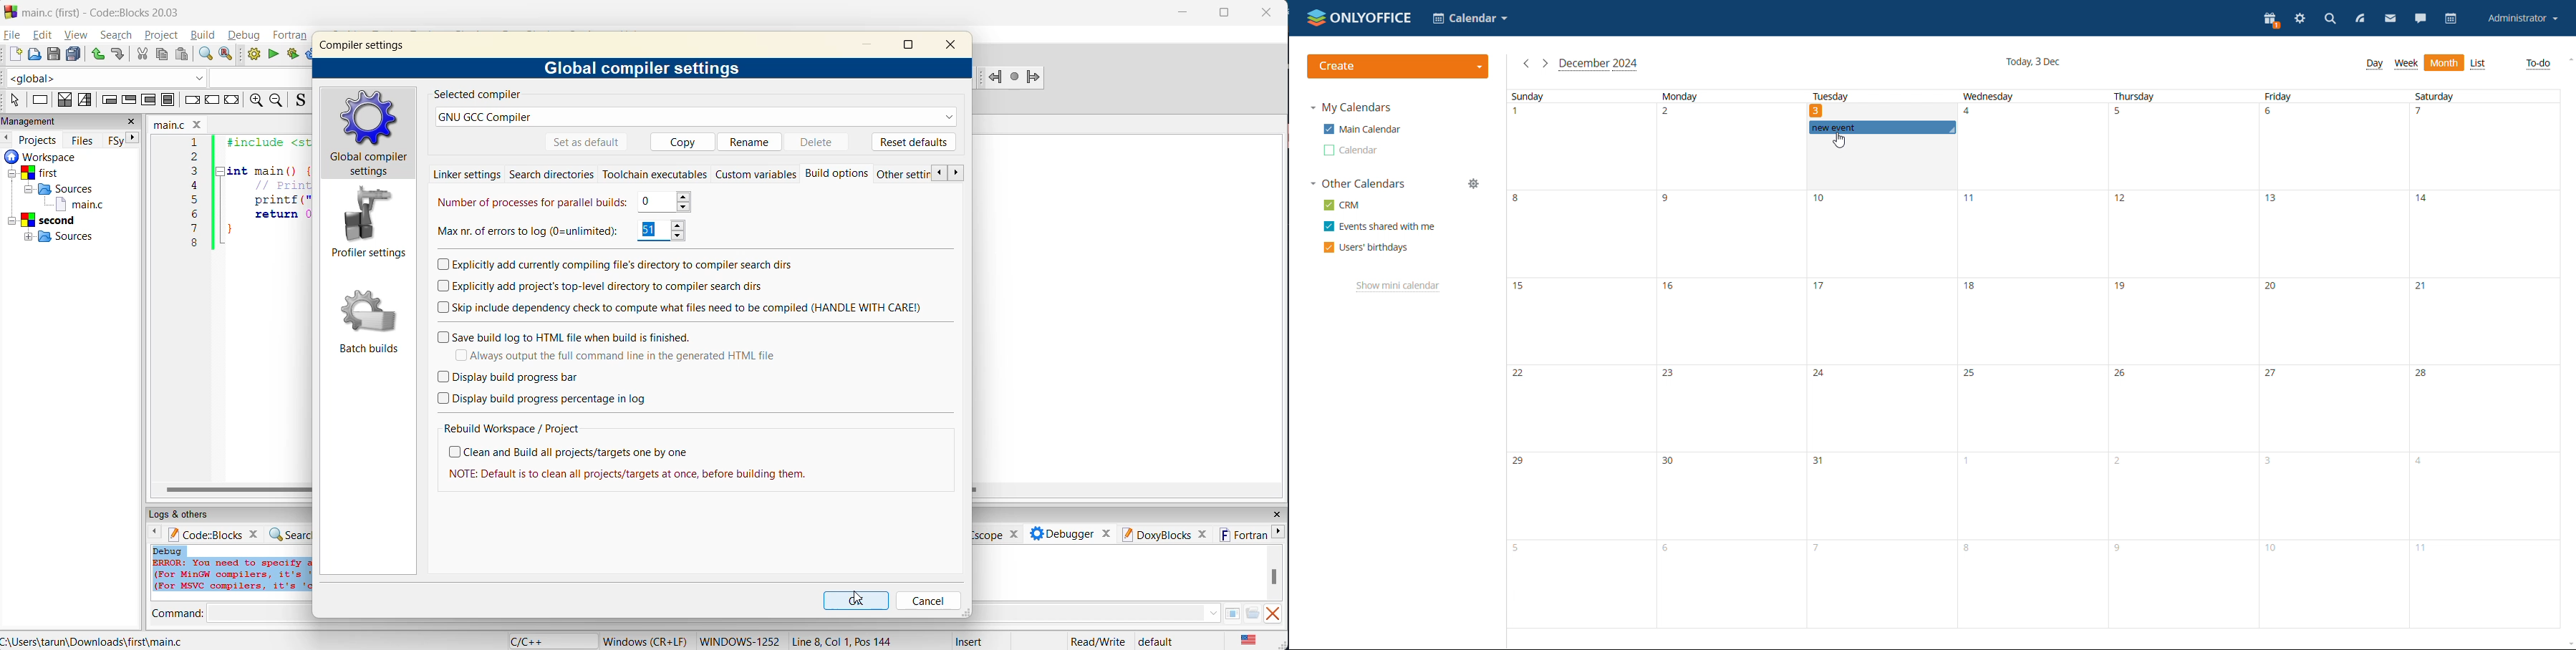 The height and width of the screenshot is (672, 2576). Describe the element at coordinates (153, 80) in the screenshot. I see `code completion compiler` at that location.